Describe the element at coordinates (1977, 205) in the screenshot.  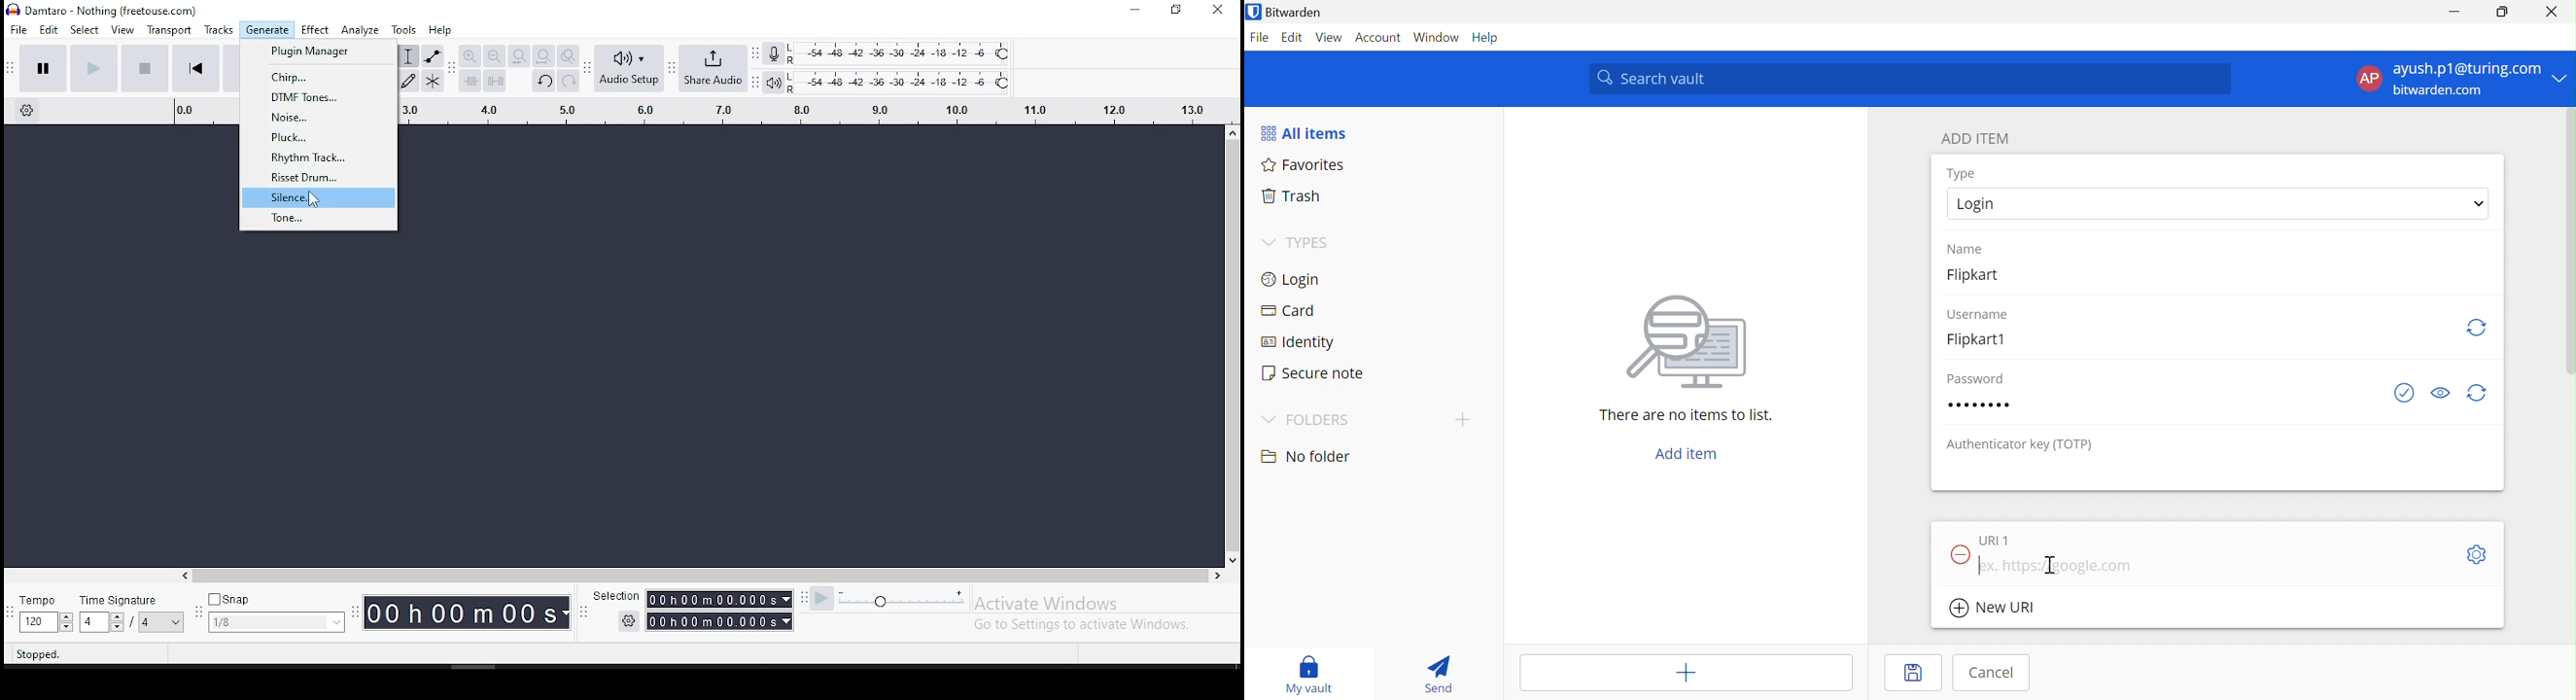
I see `Login` at that location.